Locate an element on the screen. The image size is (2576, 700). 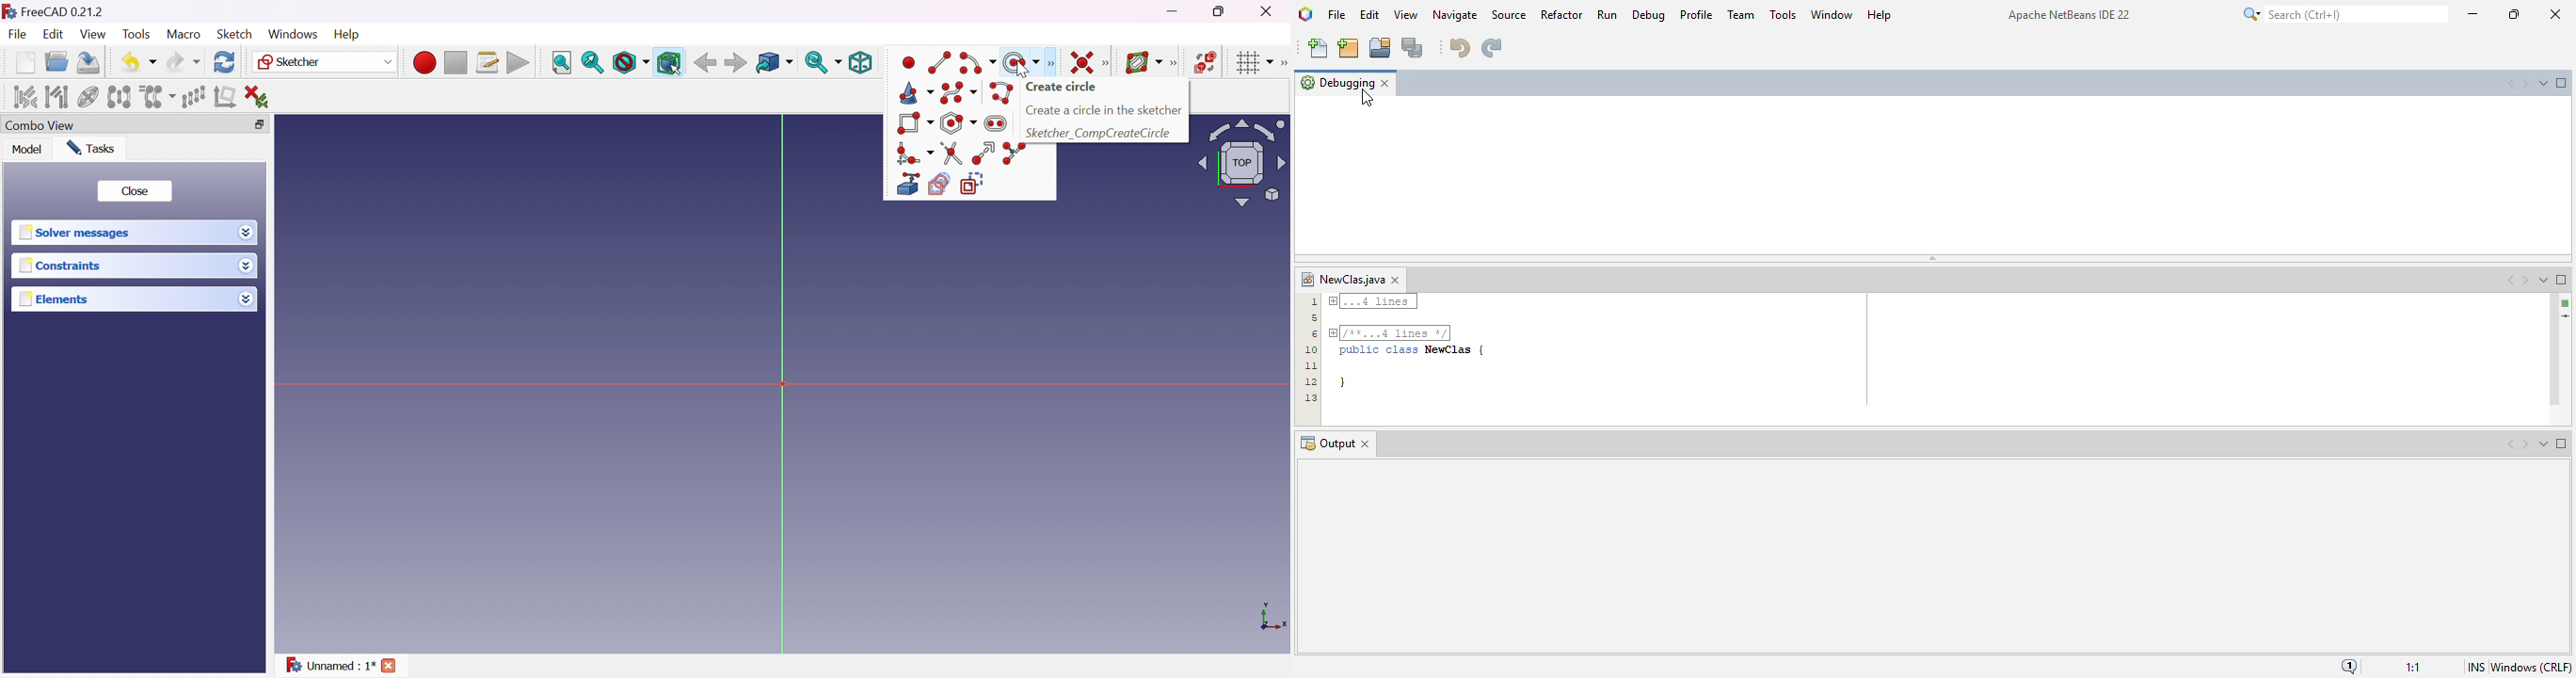
Create fillet is located at coordinates (915, 153).